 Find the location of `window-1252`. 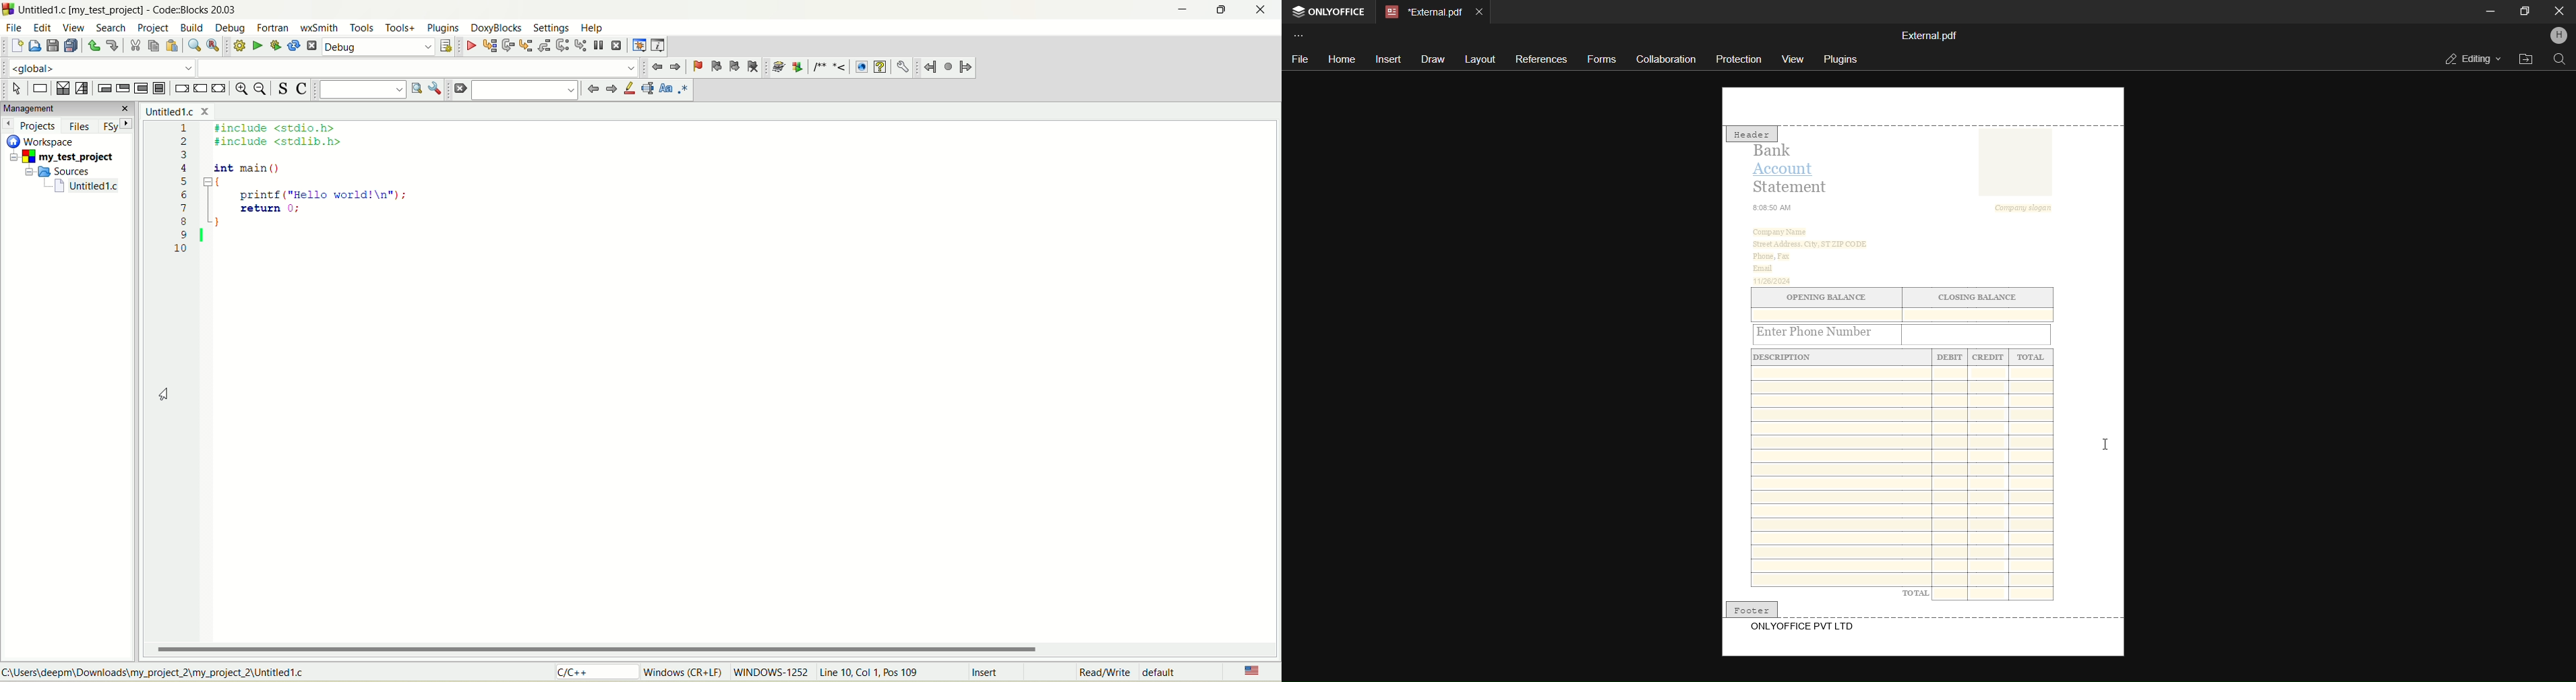

window-1252 is located at coordinates (771, 674).